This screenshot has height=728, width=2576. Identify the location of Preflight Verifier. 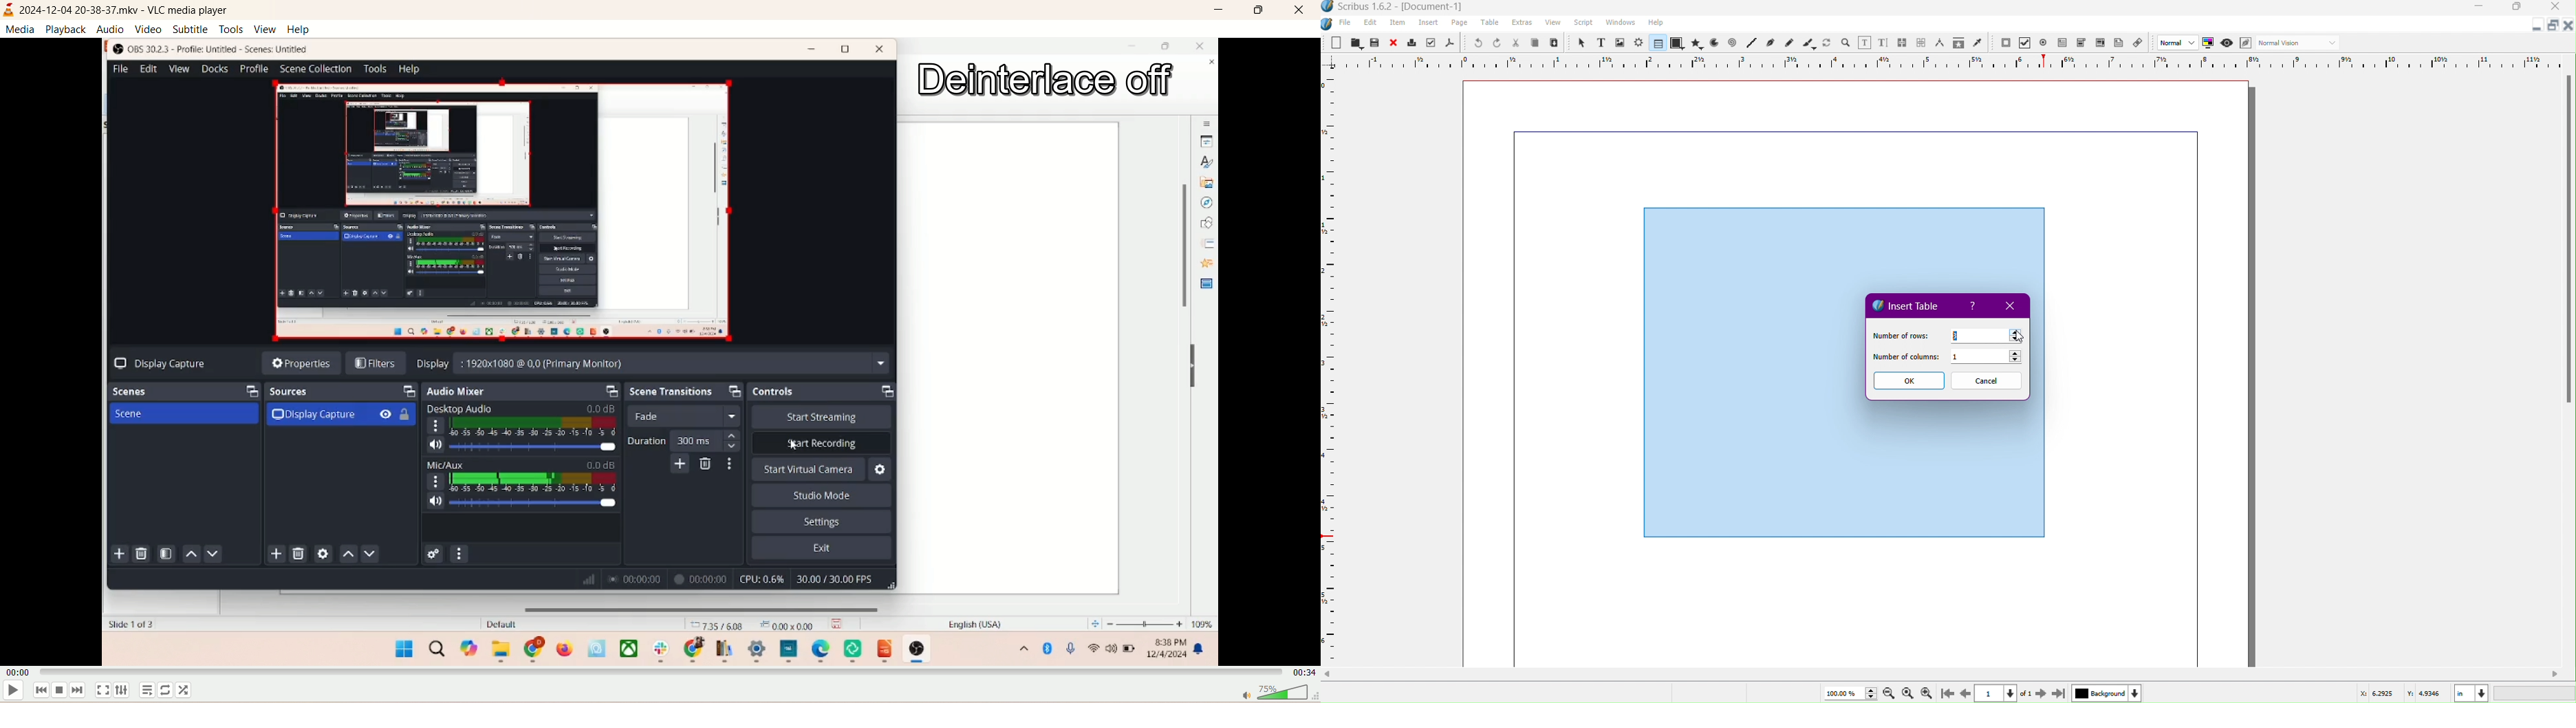
(1429, 43).